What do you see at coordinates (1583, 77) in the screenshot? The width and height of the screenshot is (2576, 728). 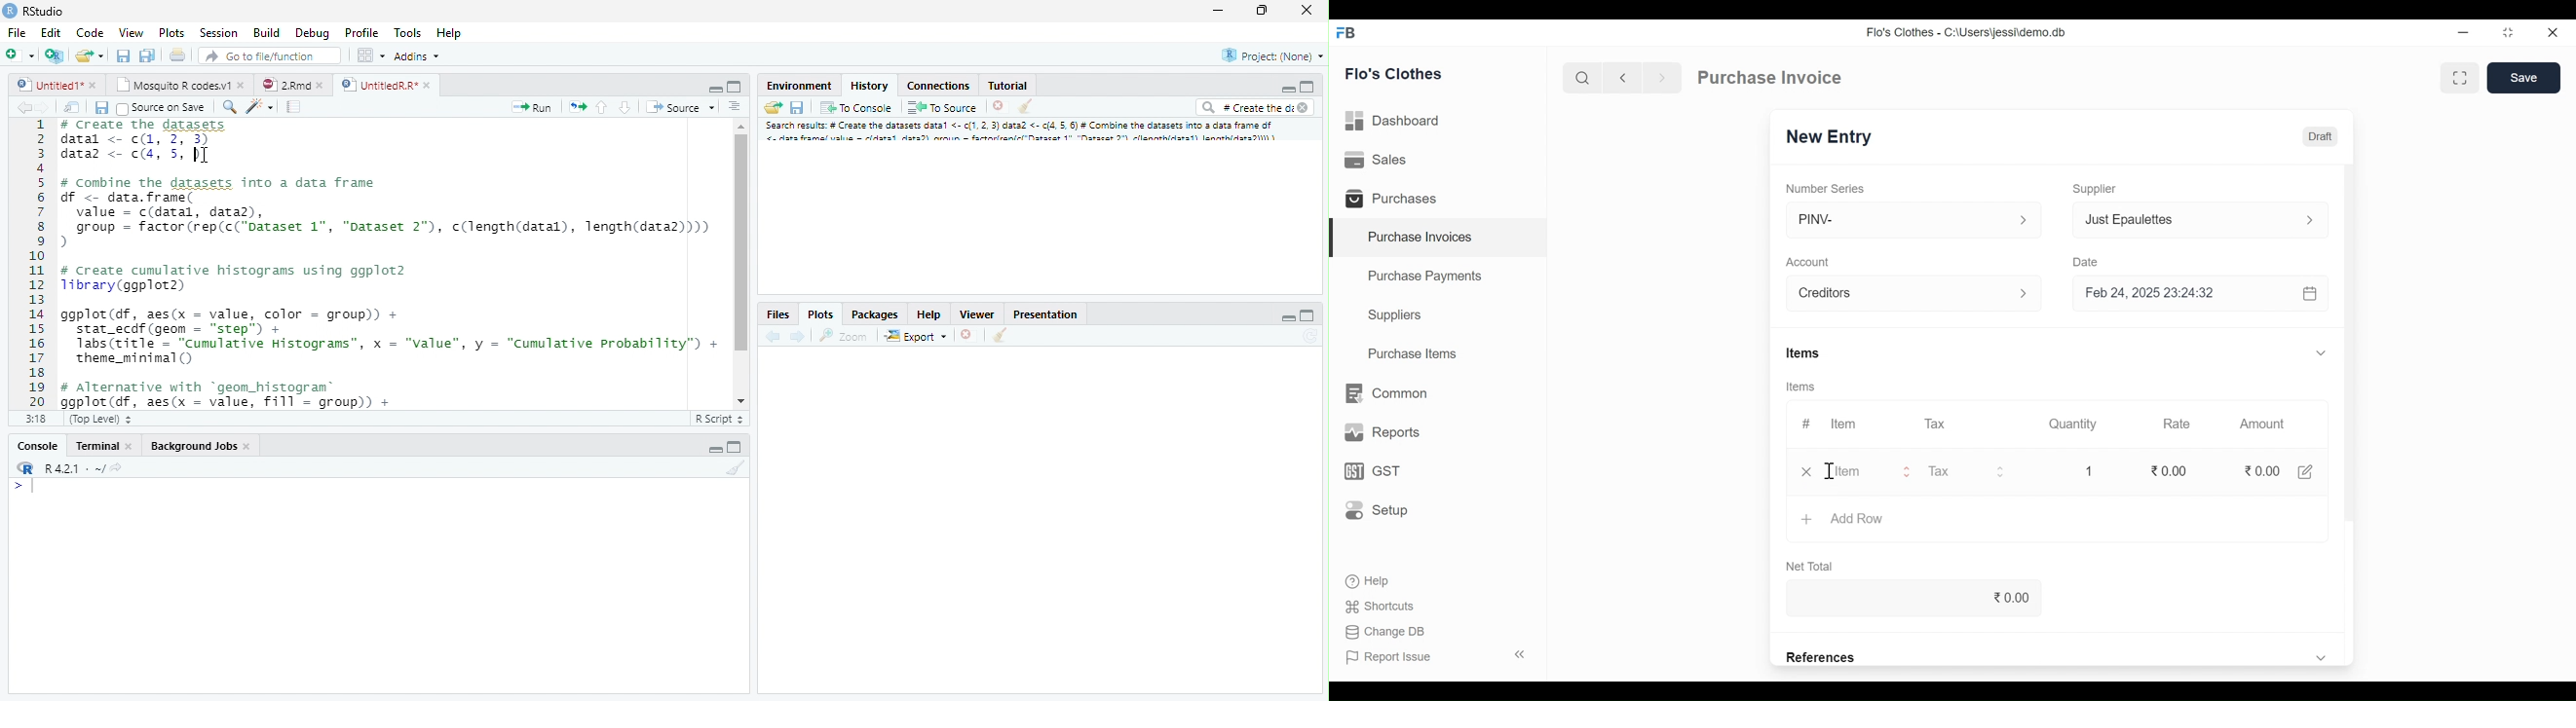 I see `Search` at bounding box center [1583, 77].